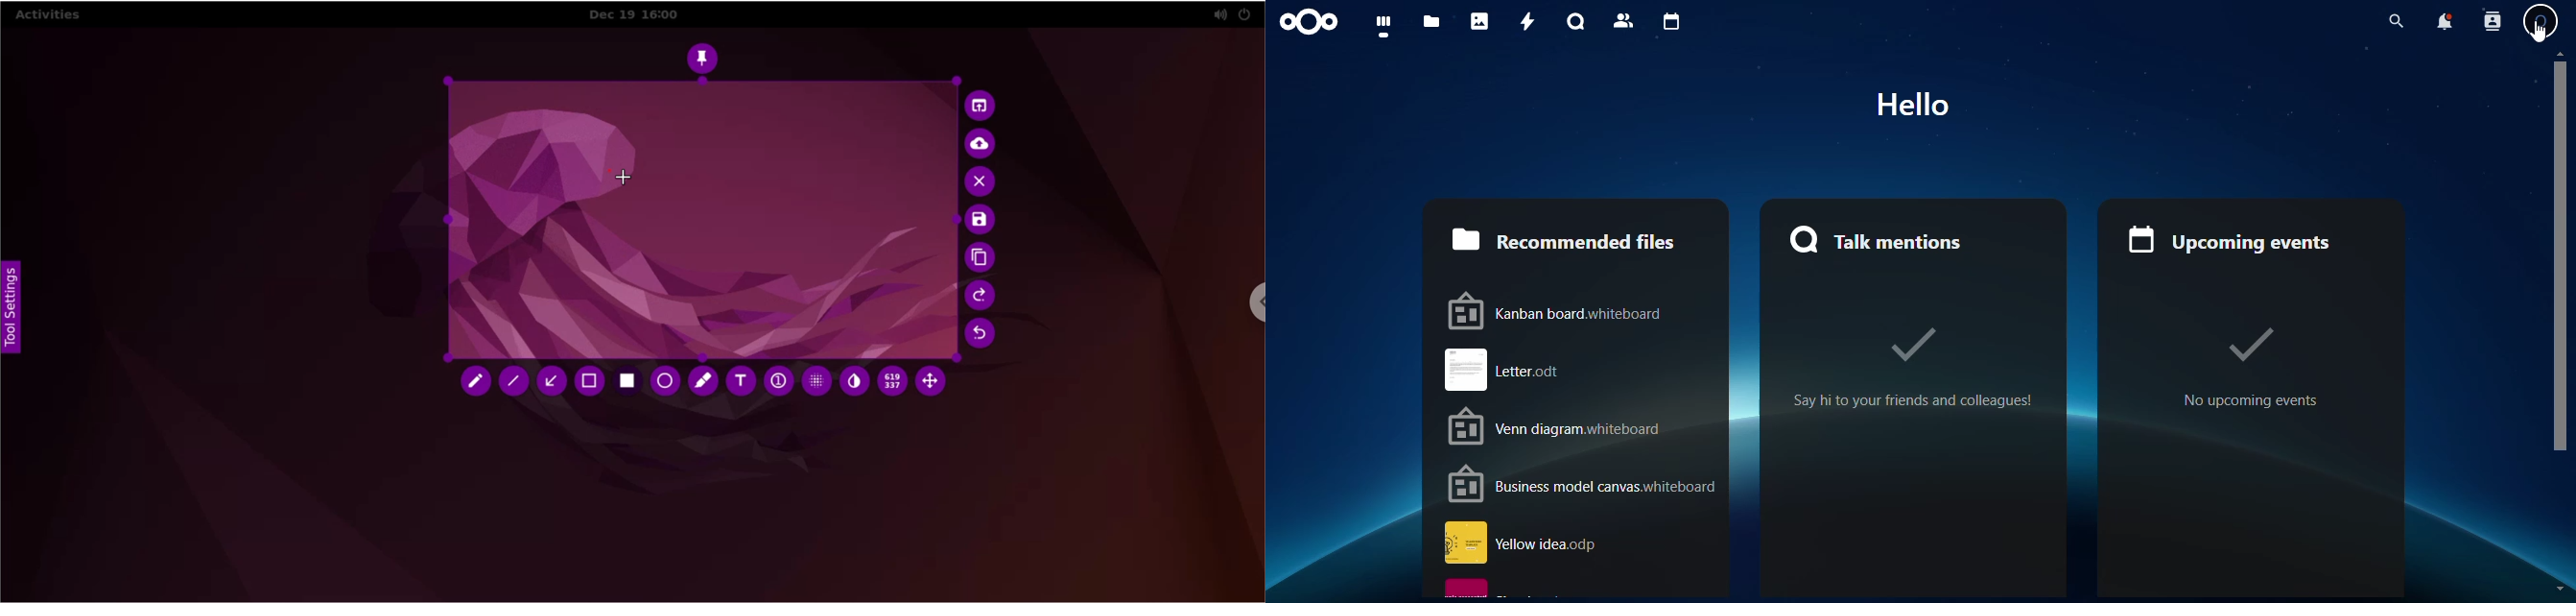 Image resolution: width=2576 pixels, height=616 pixels. What do you see at coordinates (1583, 484) in the screenshot?
I see `Business model canvas whiteboard` at bounding box center [1583, 484].